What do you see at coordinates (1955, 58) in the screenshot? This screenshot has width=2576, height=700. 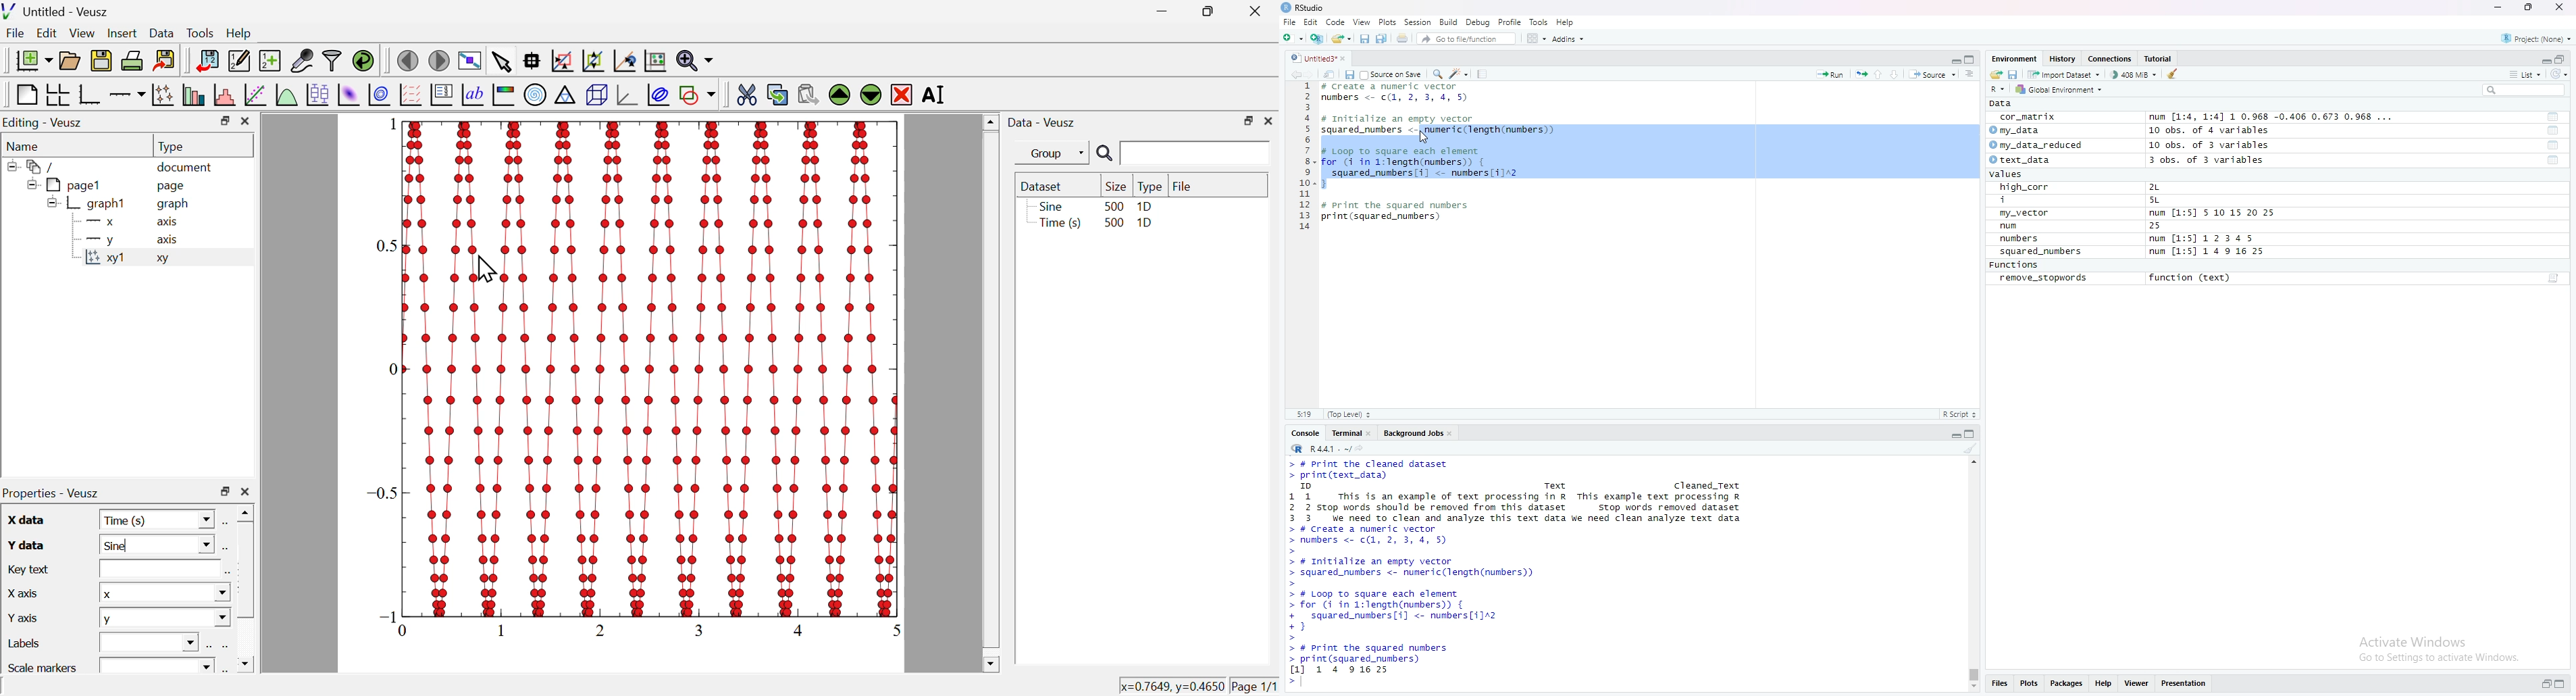 I see `minimize` at bounding box center [1955, 58].